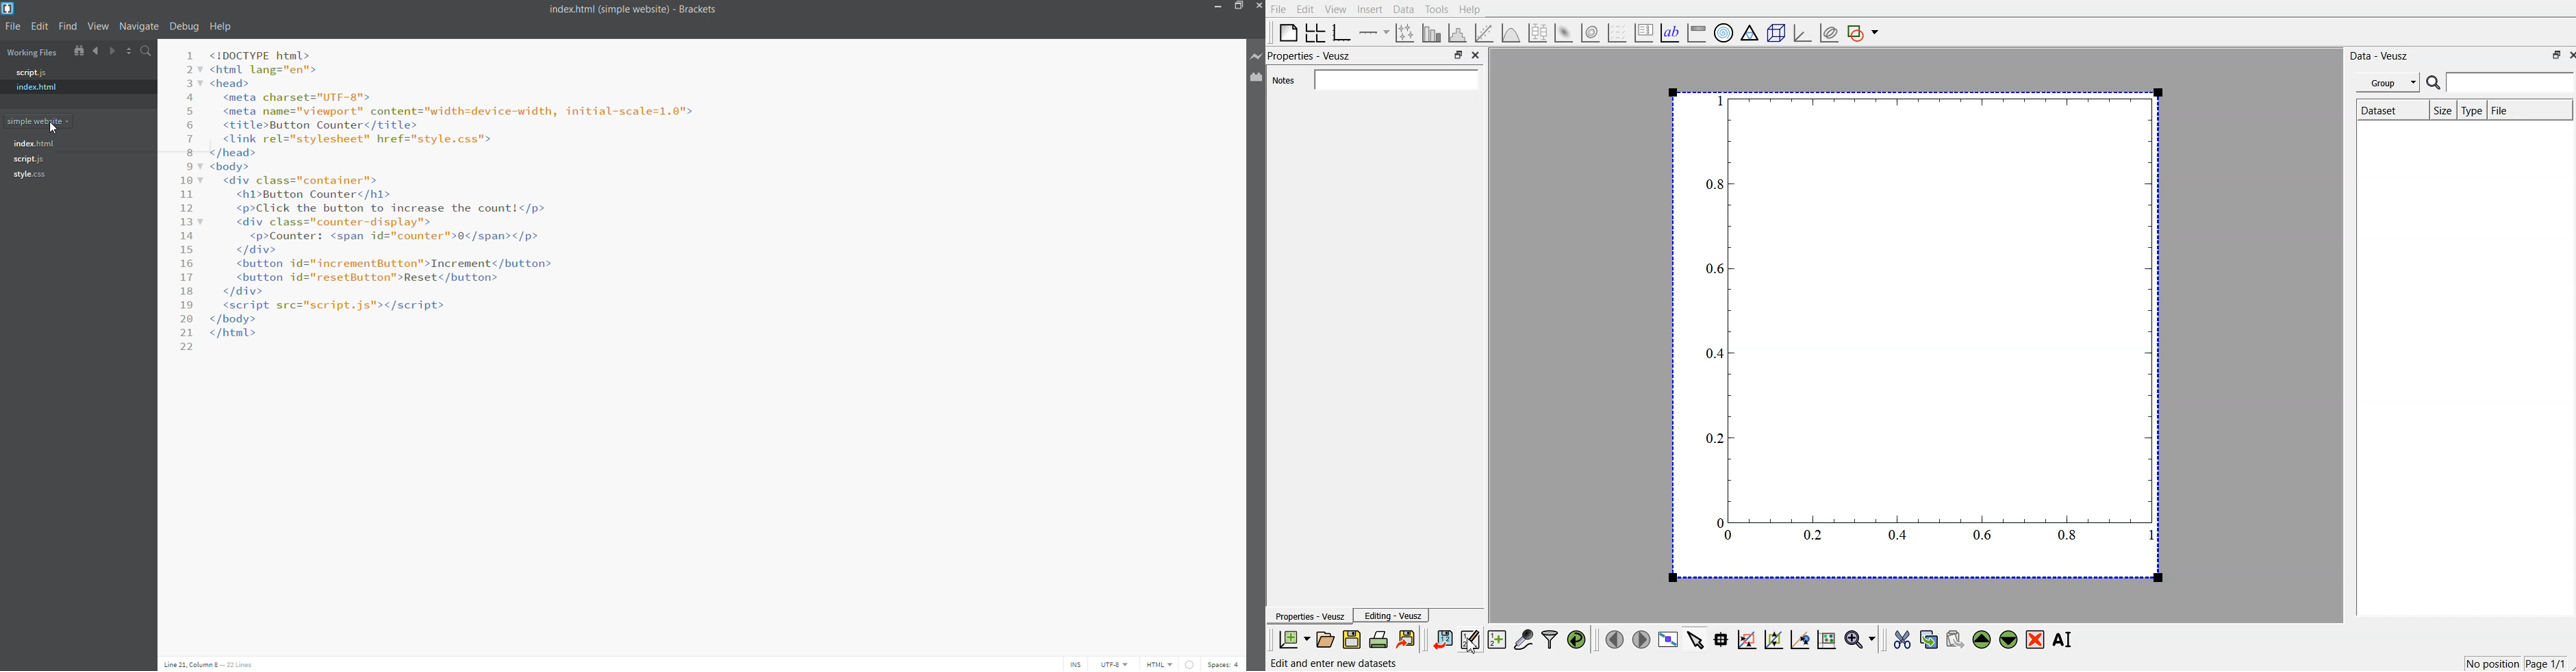 This screenshot has width=2576, height=672. What do you see at coordinates (1616, 31) in the screenshot?
I see `plot vector field` at bounding box center [1616, 31].